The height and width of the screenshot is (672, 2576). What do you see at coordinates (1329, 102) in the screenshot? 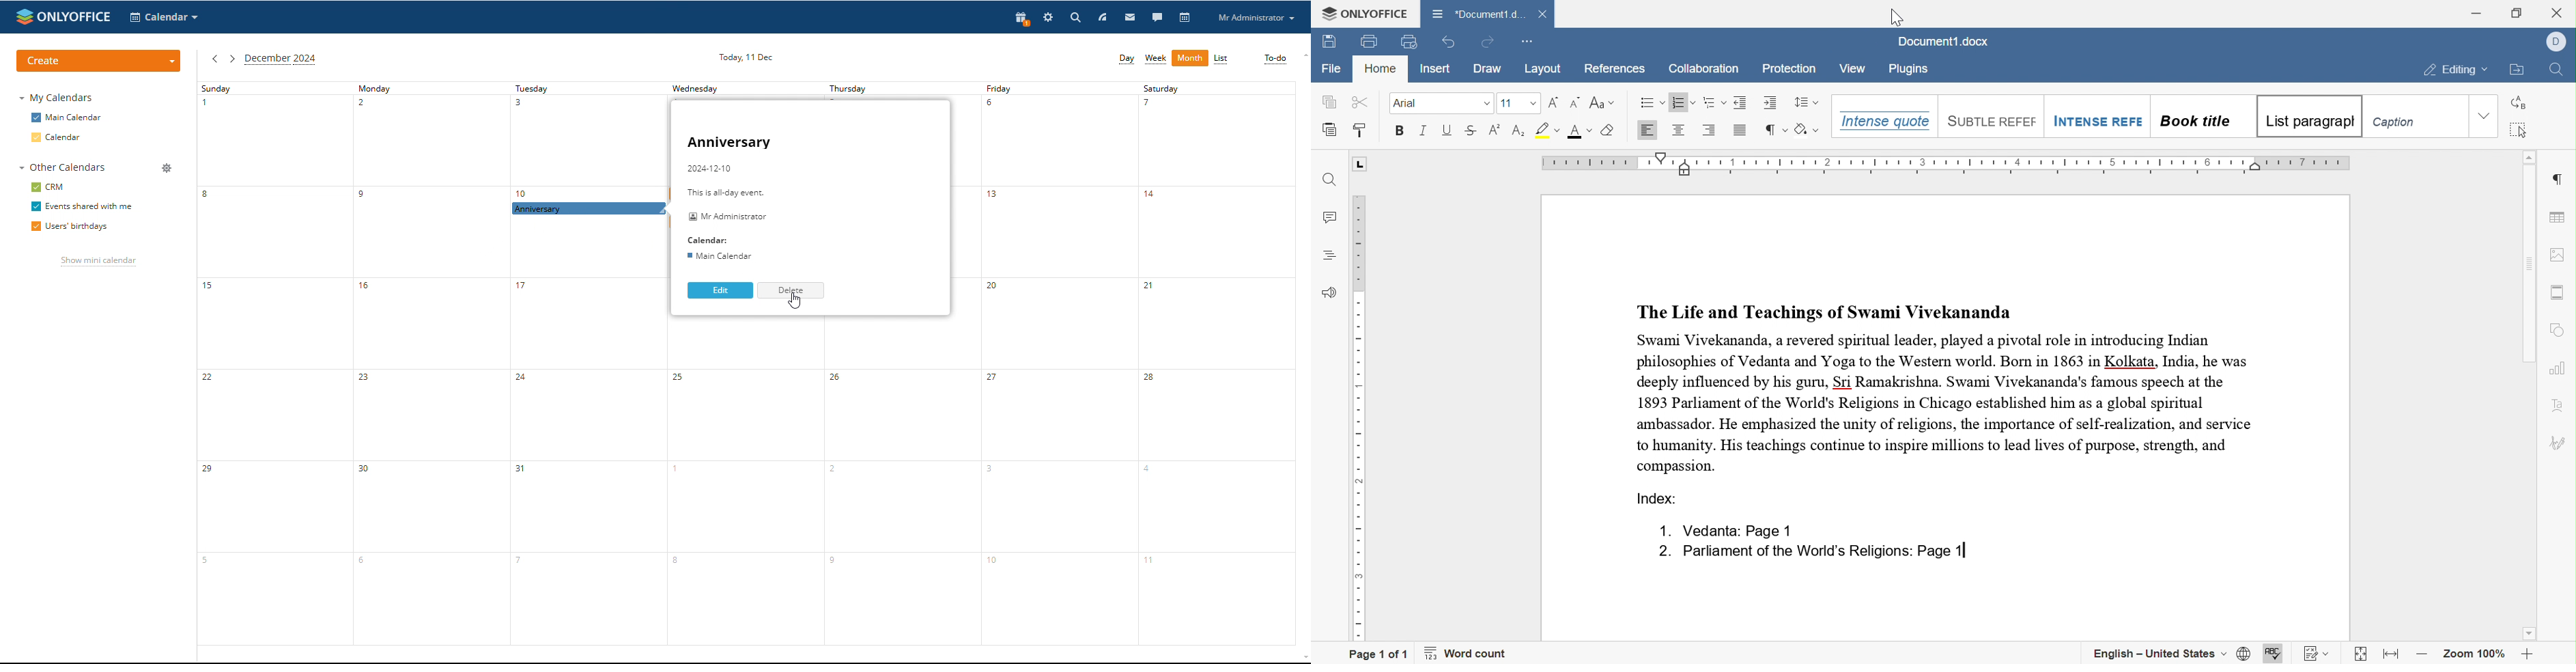
I see `copy` at bounding box center [1329, 102].